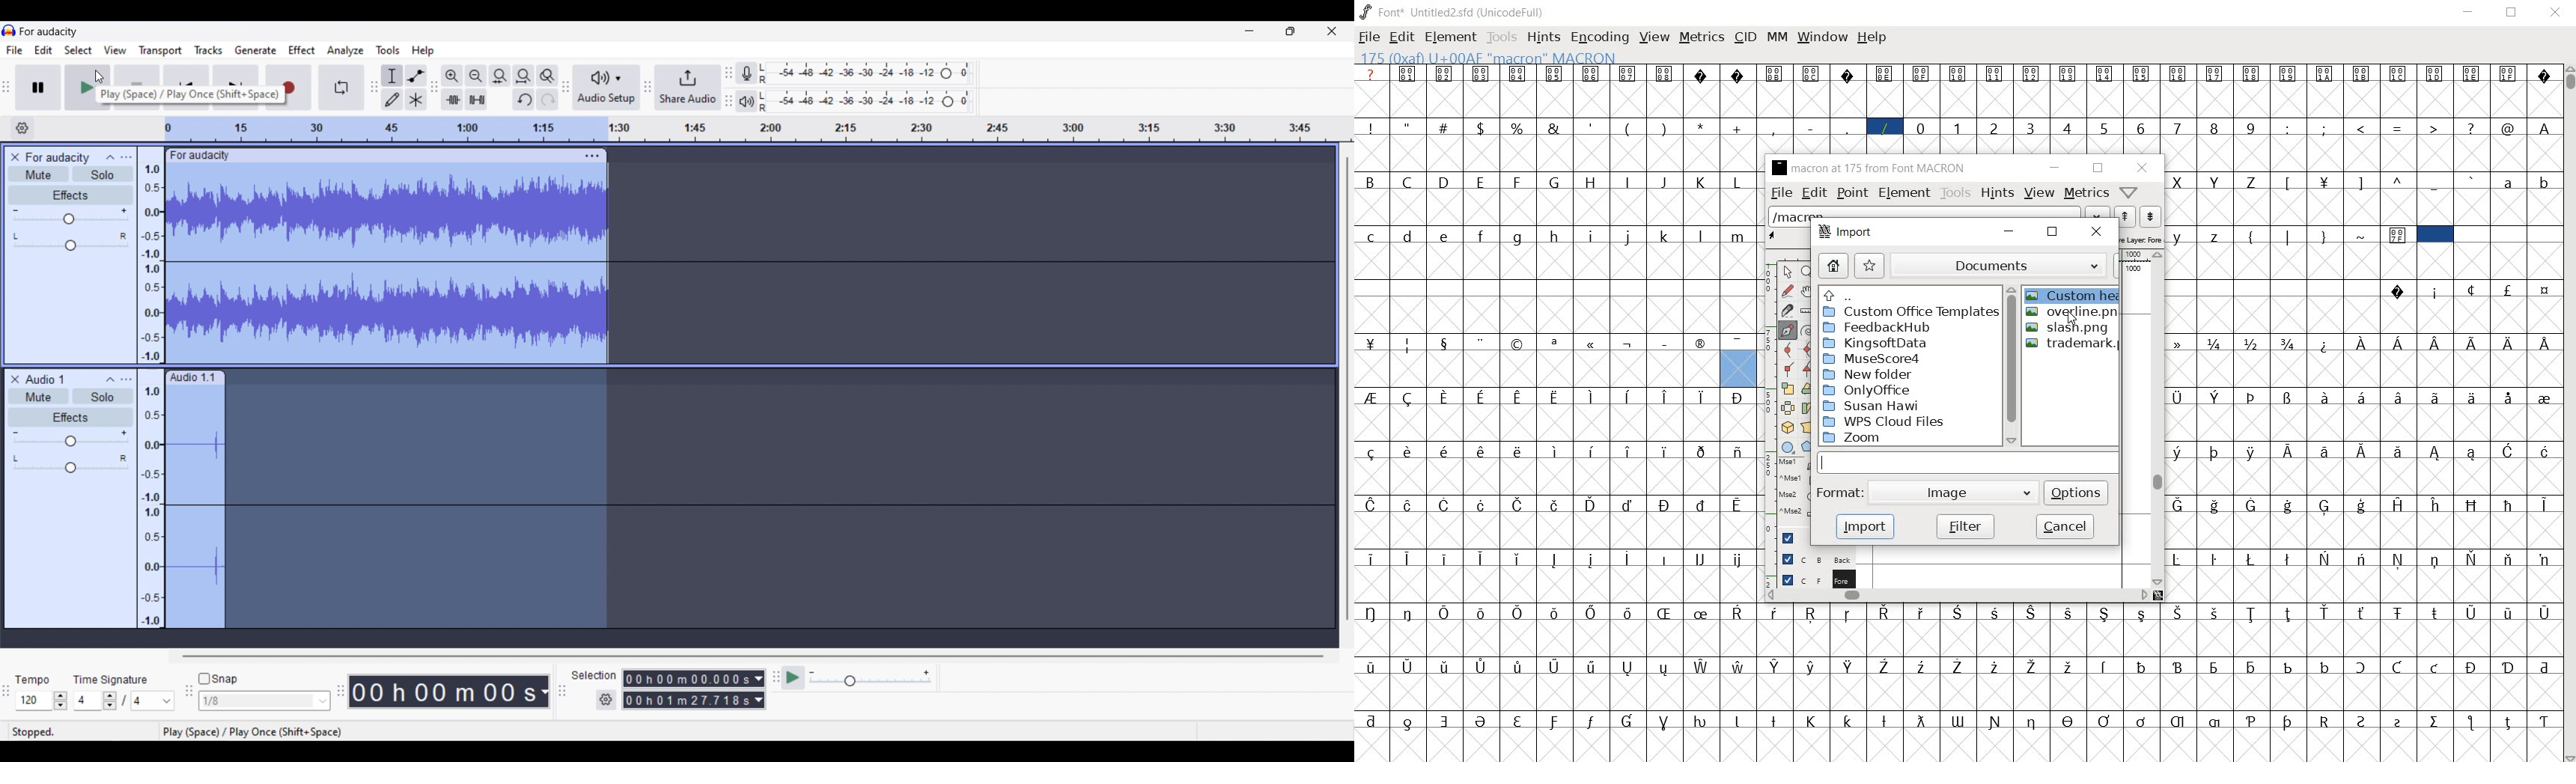  Describe the element at coordinates (1410, 719) in the screenshot. I see `Symbol` at that location.